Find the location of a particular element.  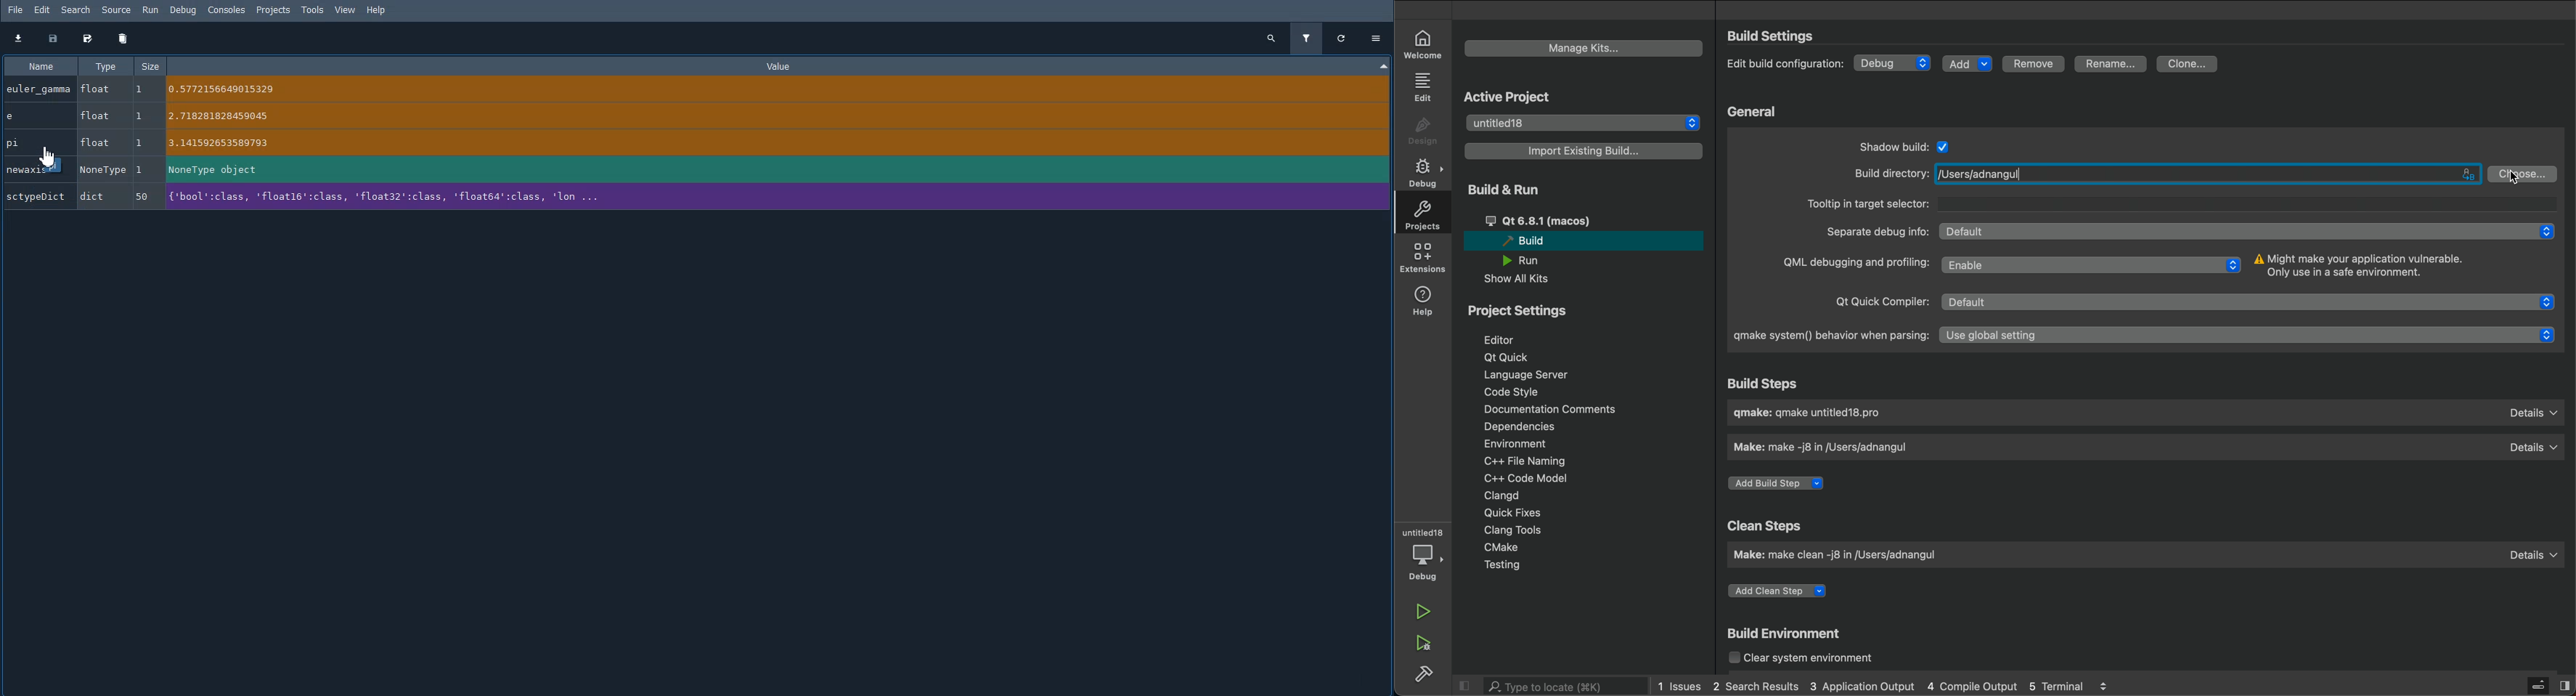

Filter variables is located at coordinates (1308, 38).